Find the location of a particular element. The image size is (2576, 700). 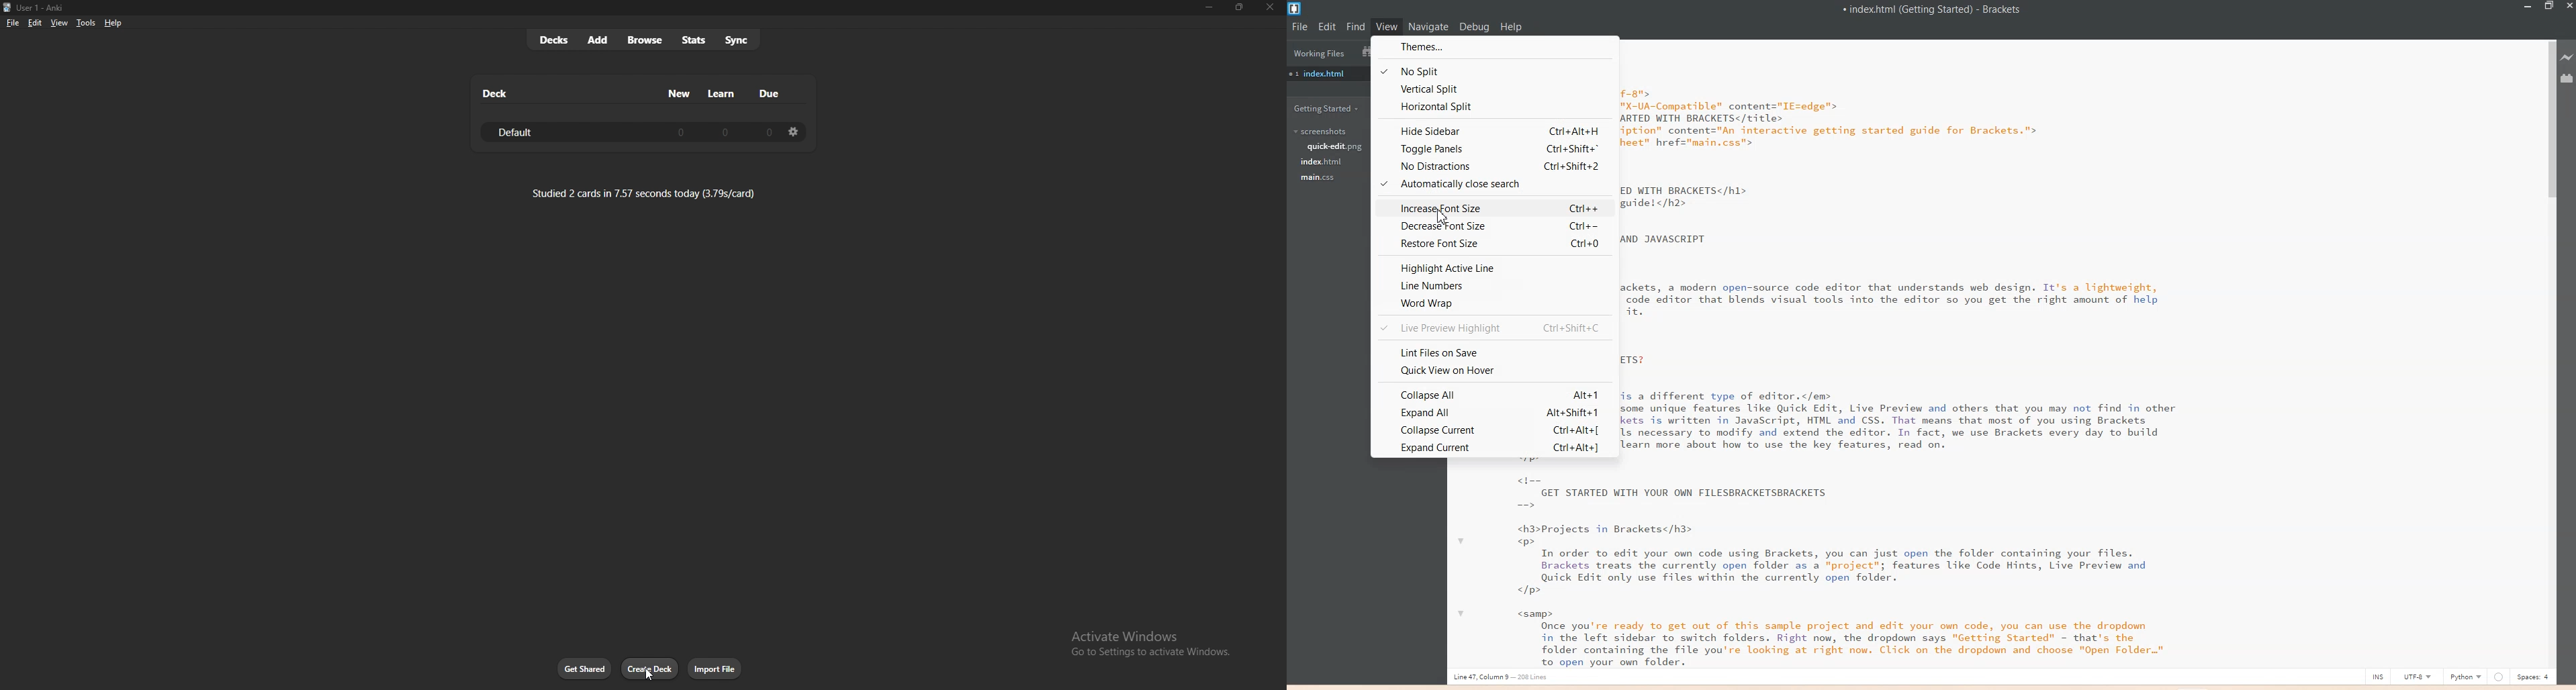

Edit is located at coordinates (1328, 26).